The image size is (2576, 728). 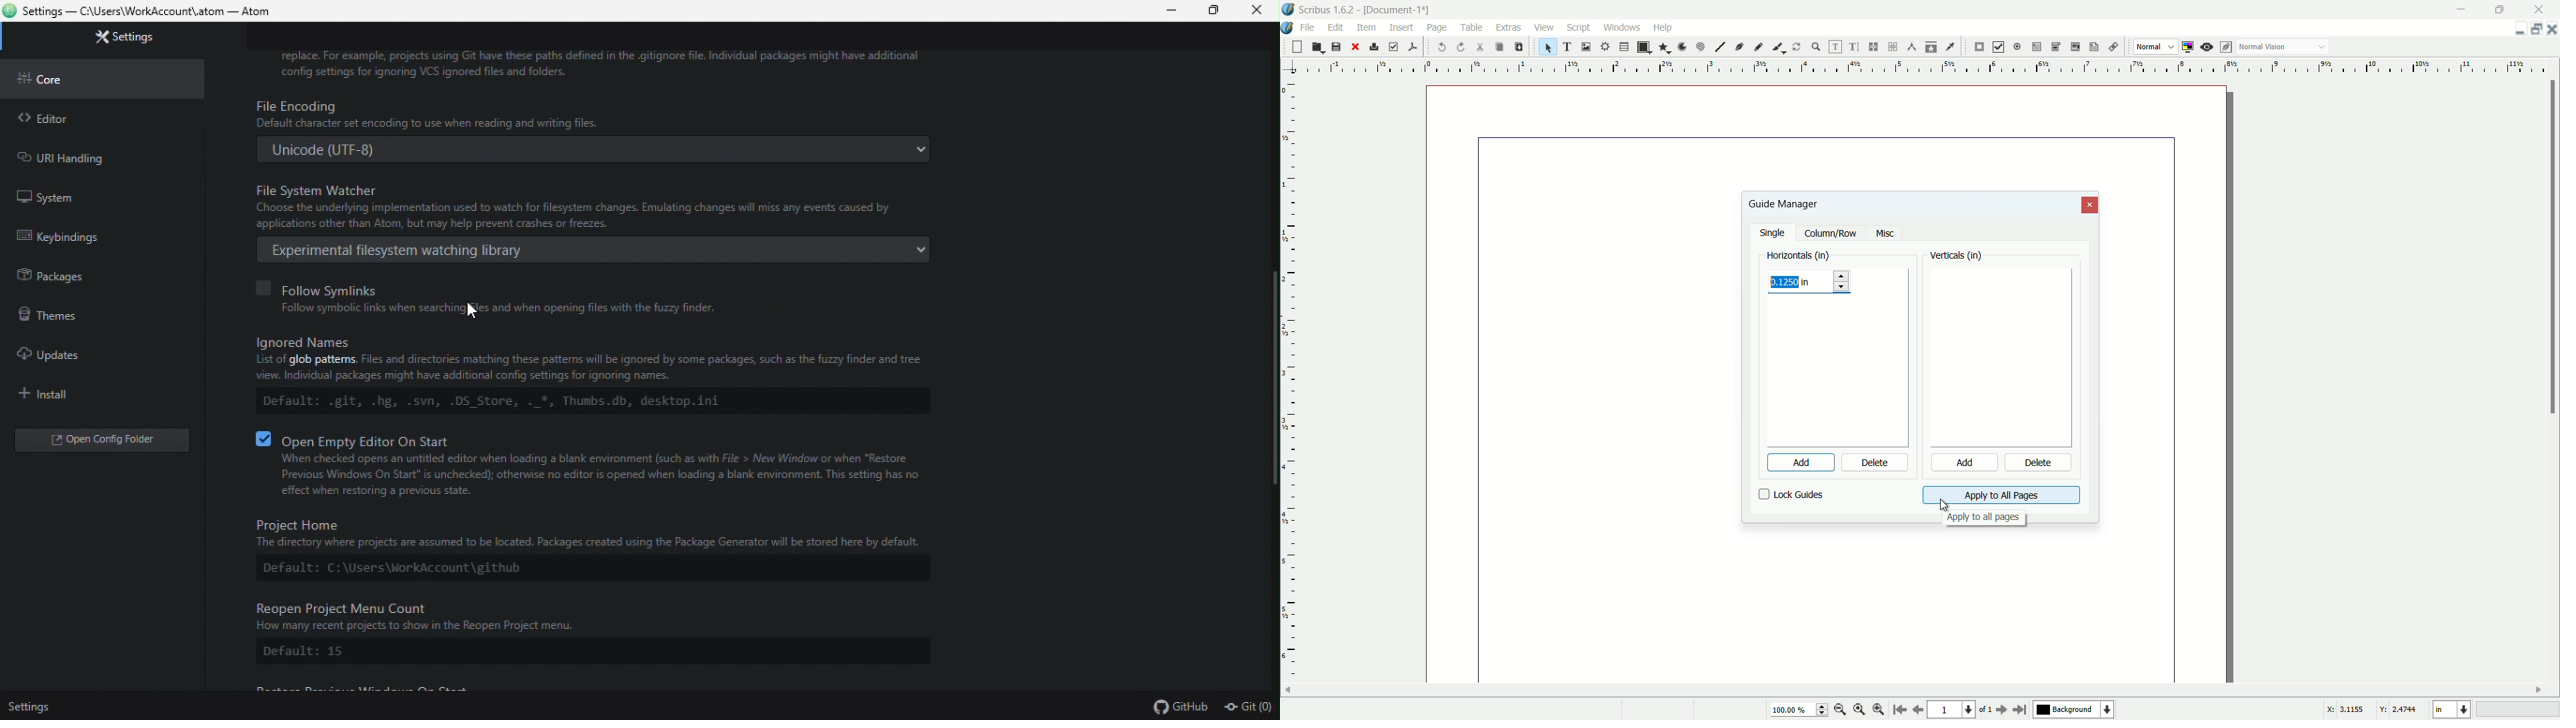 What do you see at coordinates (1664, 48) in the screenshot?
I see `polygon` at bounding box center [1664, 48].